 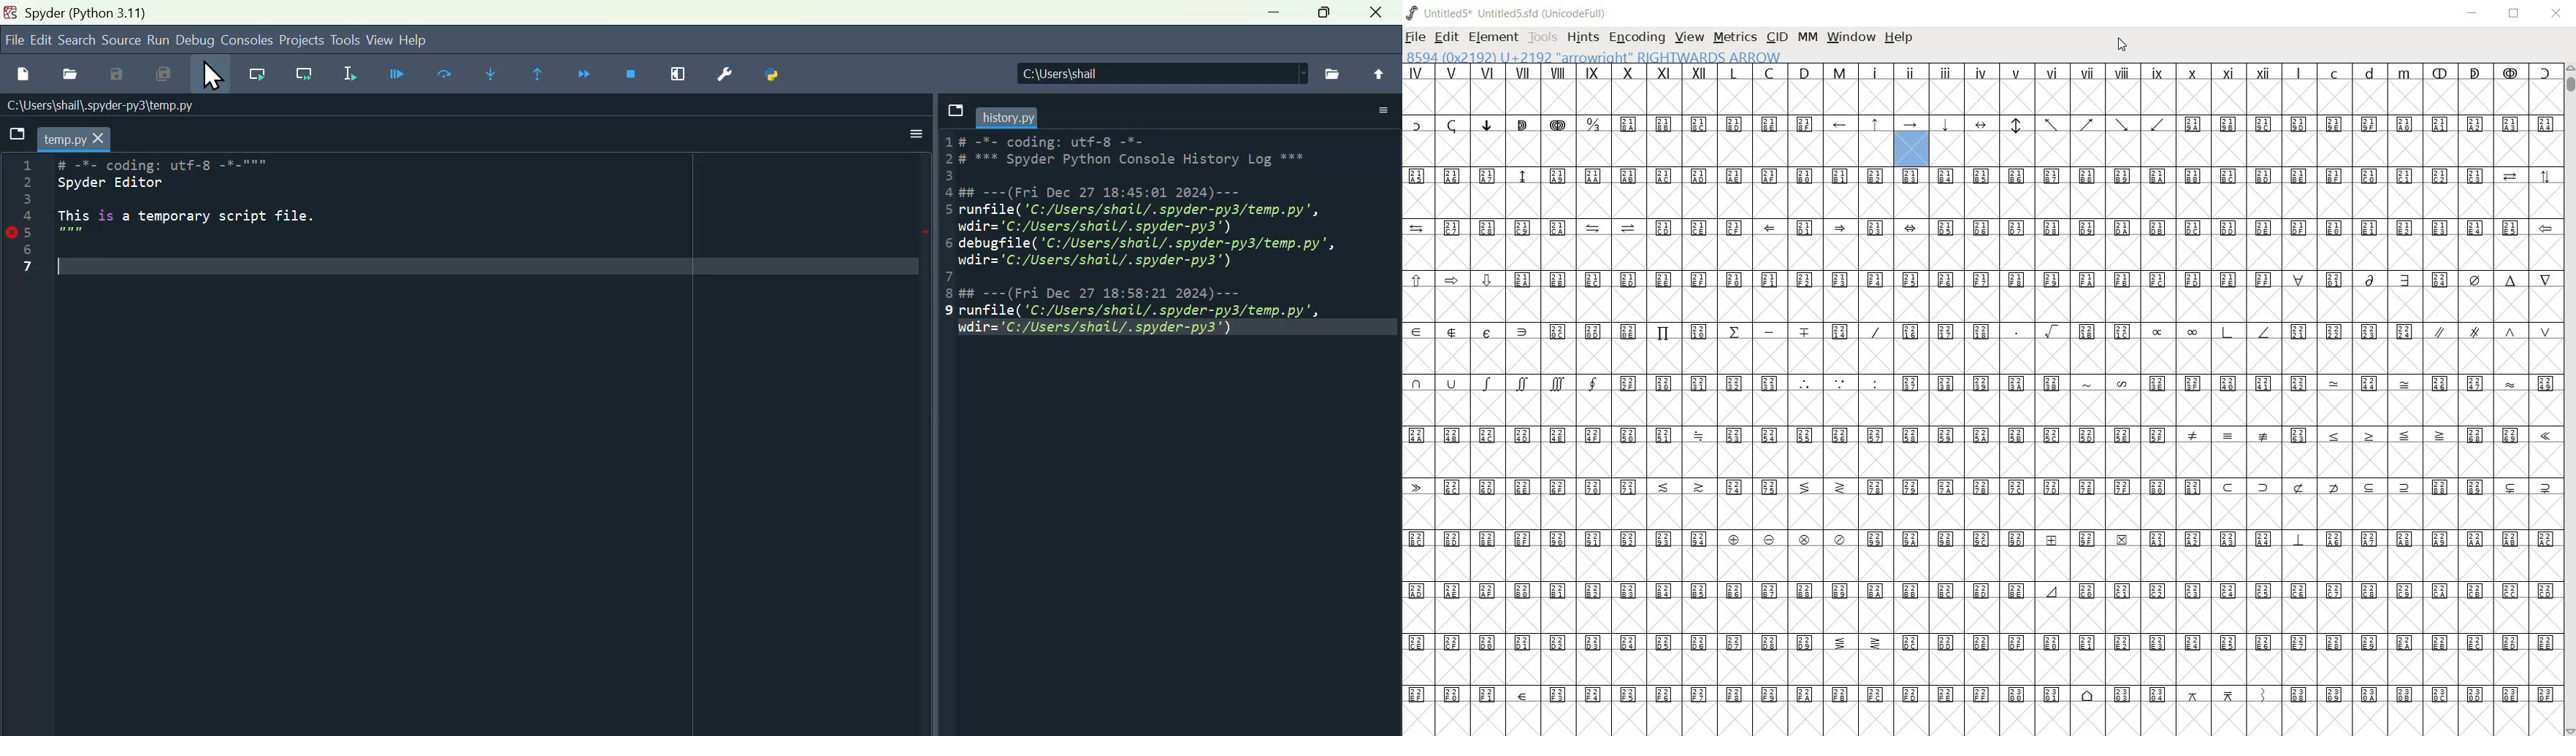 I want to click on Tools, so click(x=348, y=37).